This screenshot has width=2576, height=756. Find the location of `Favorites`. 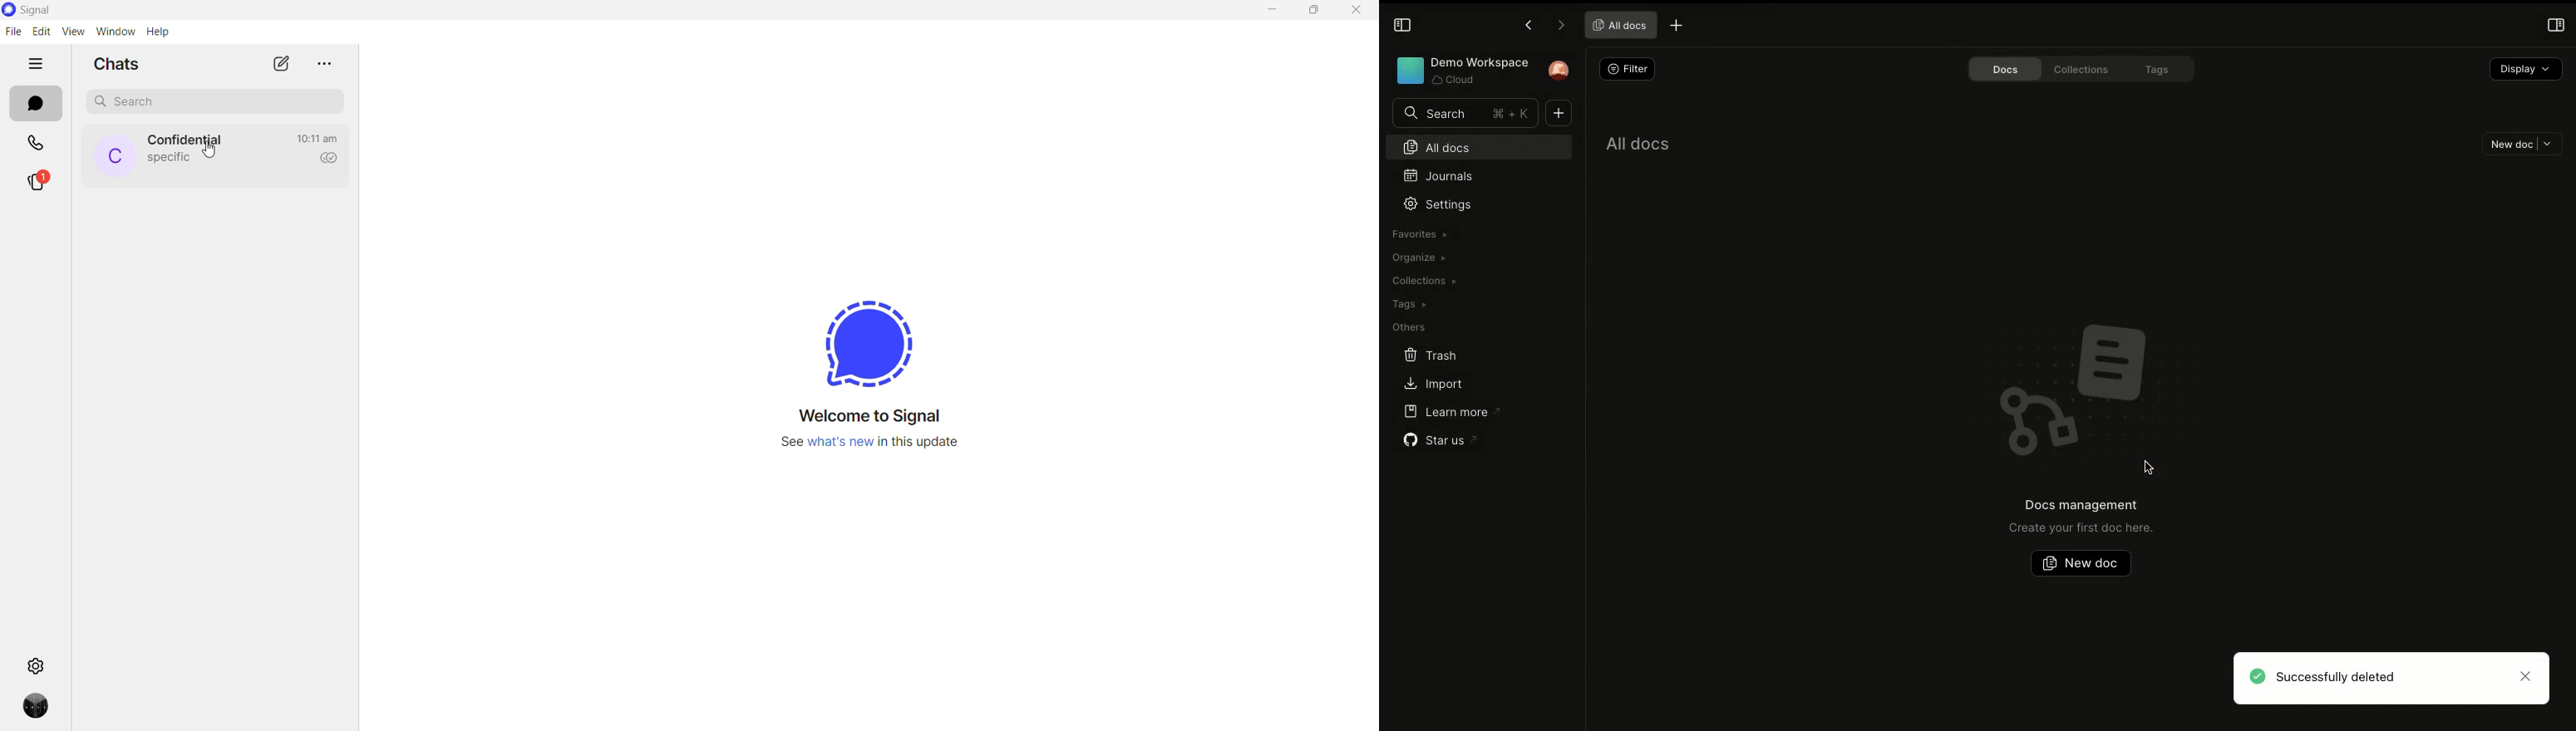

Favorites is located at coordinates (1418, 234).